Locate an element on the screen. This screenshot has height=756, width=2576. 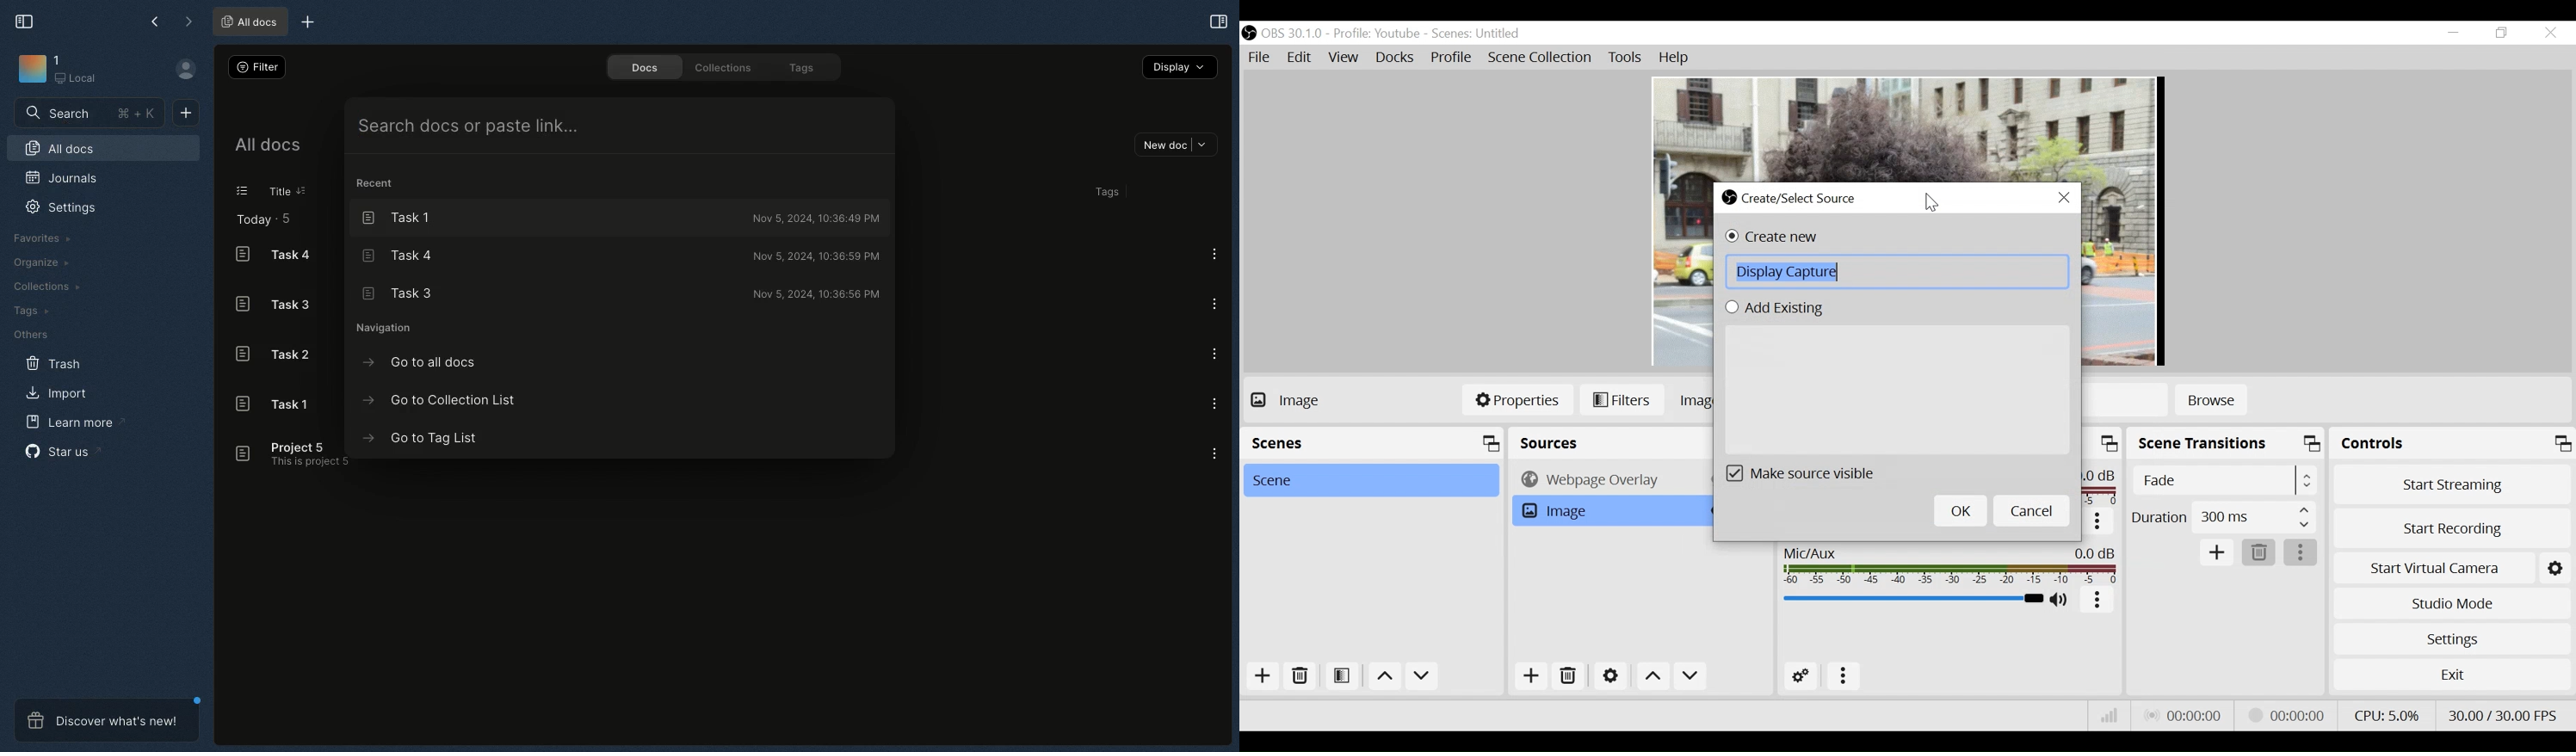
Bitrate is located at coordinates (2111, 714).